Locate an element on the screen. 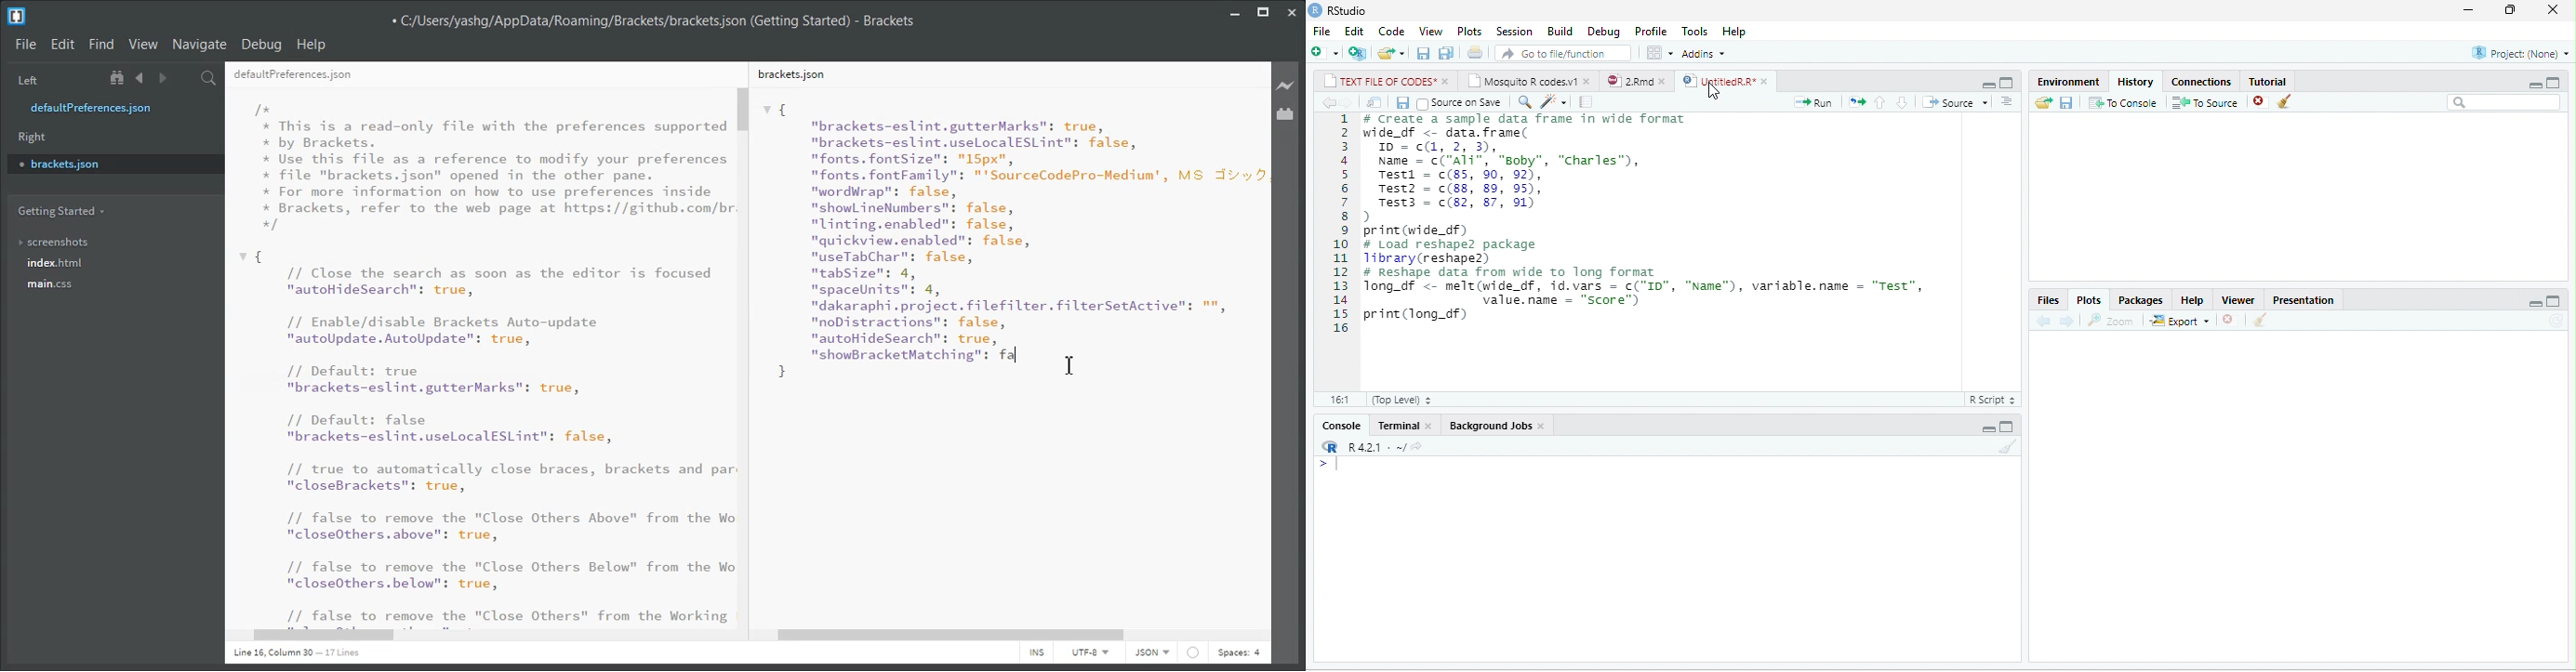 This screenshot has height=672, width=2576. Live Preview is located at coordinates (1287, 84).